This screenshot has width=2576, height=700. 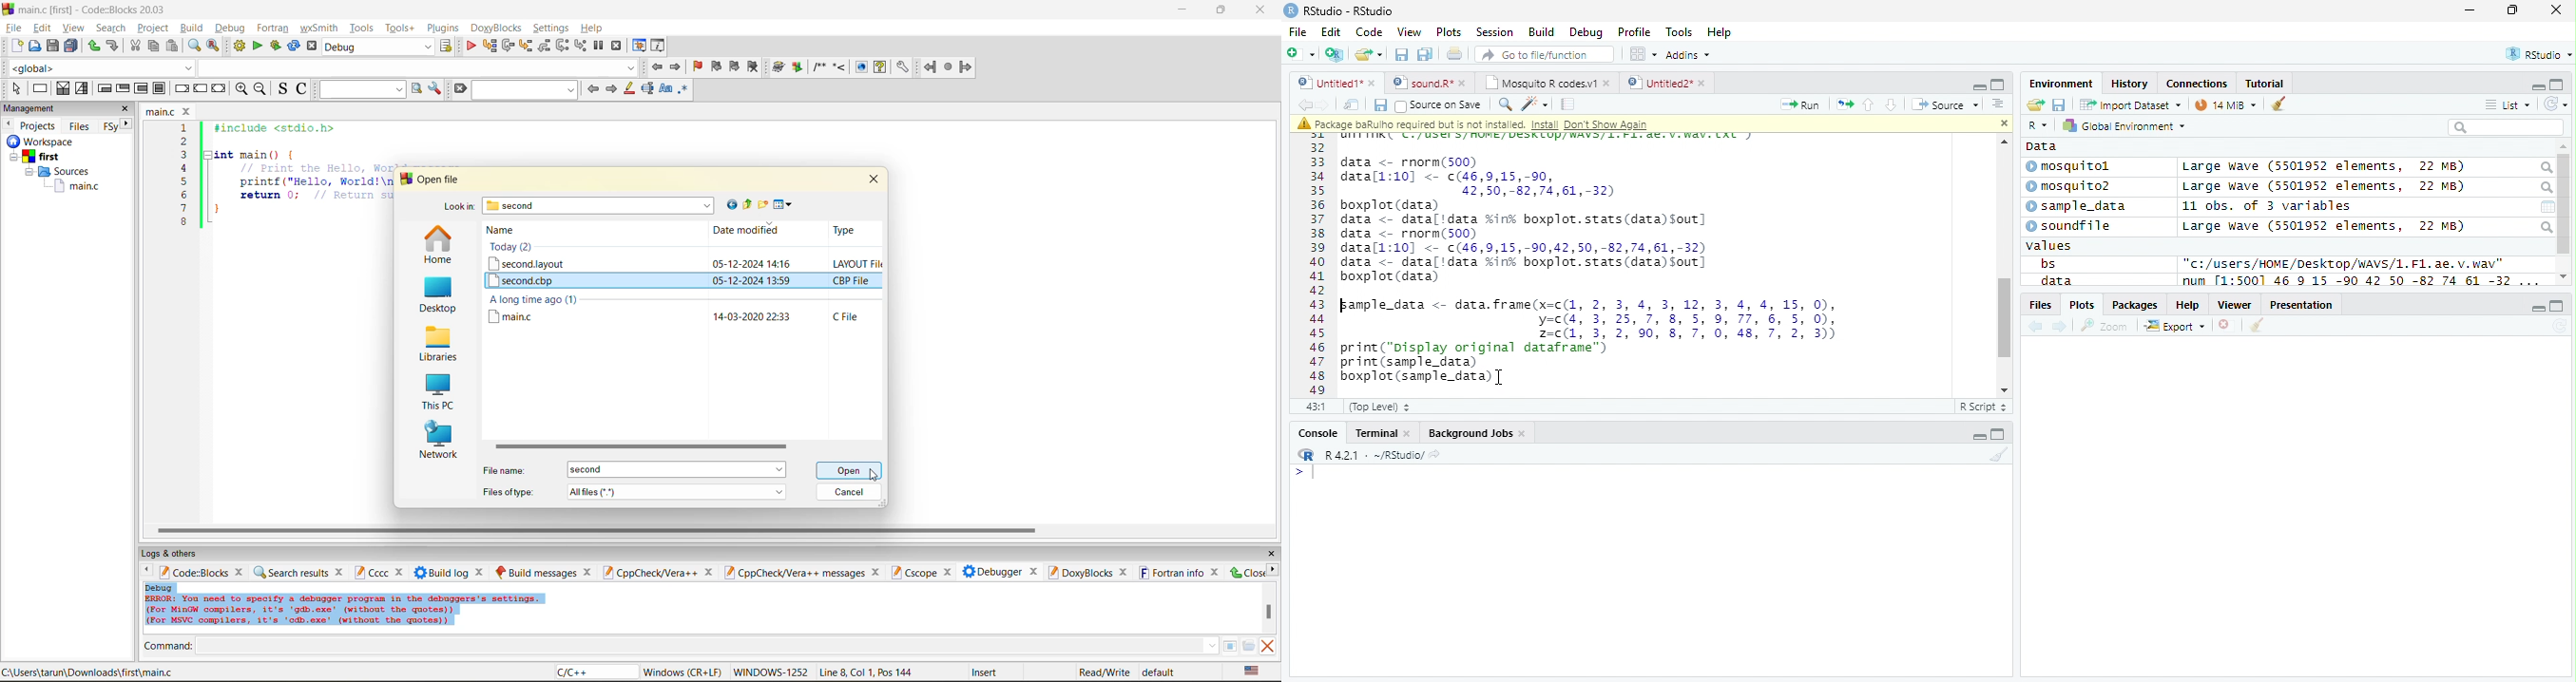 I want to click on Compile report, so click(x=1568, y=104).